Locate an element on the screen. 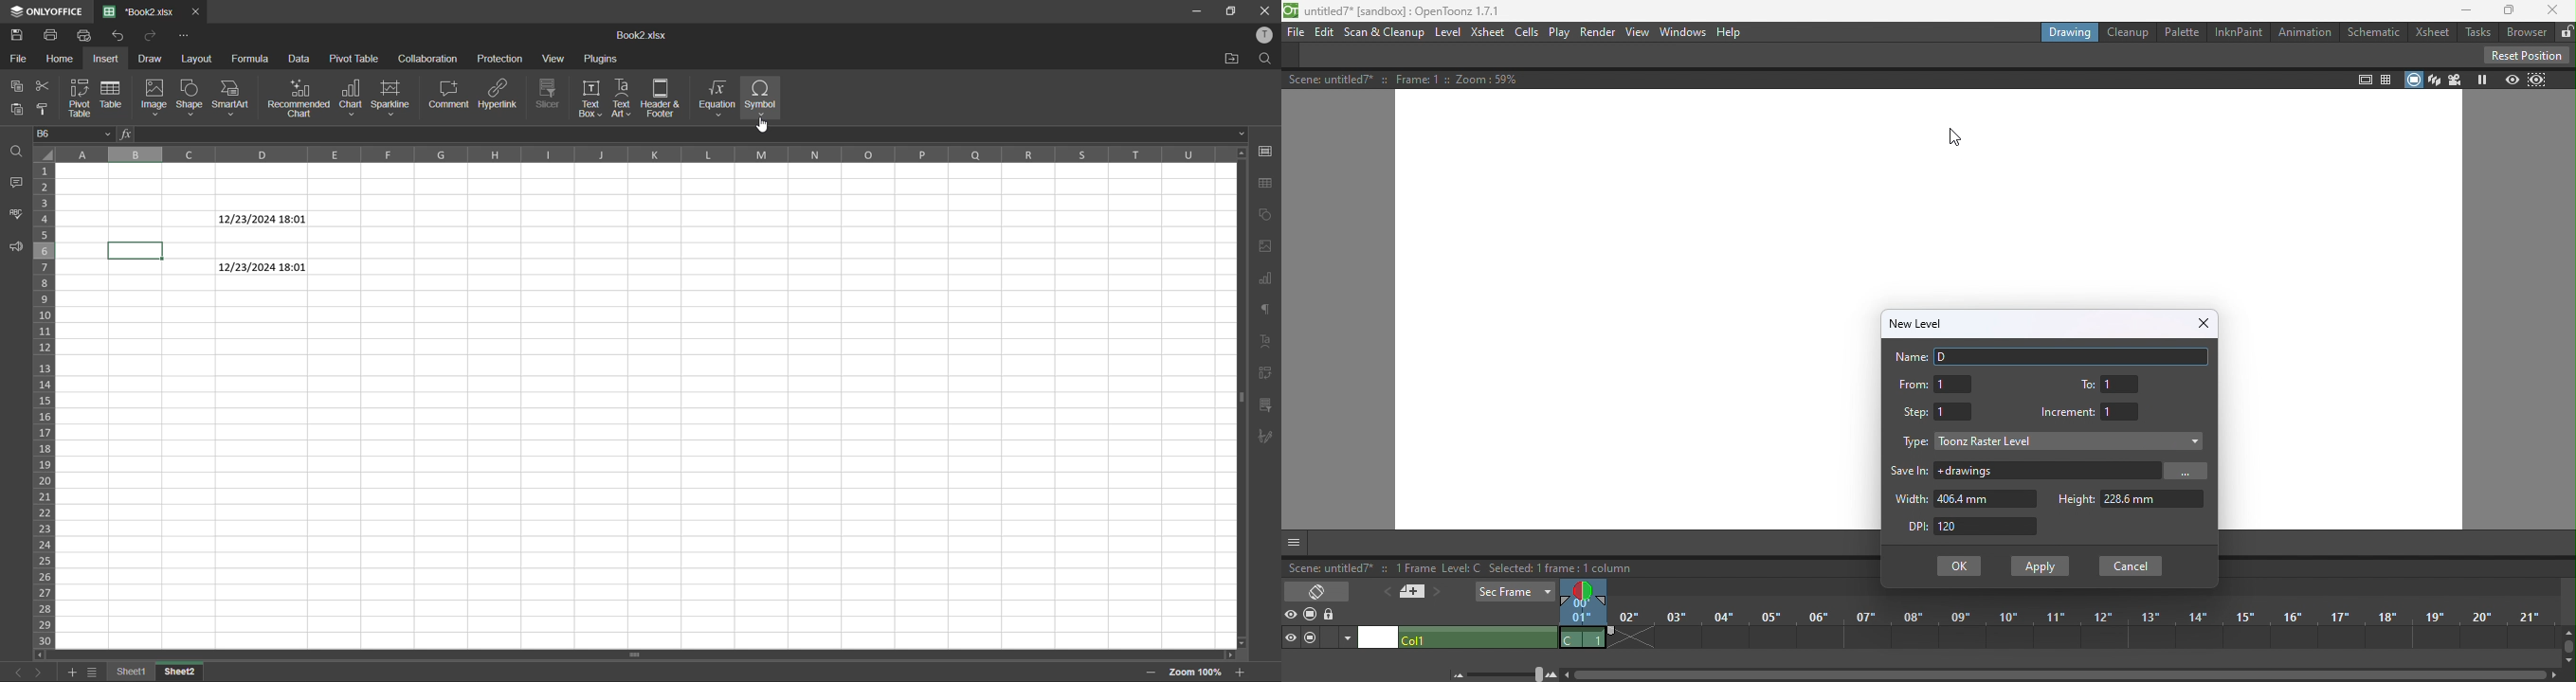 This screenshot has height=700, width=2576. Scan & Cleanup is located at coordinates (1386, 33).